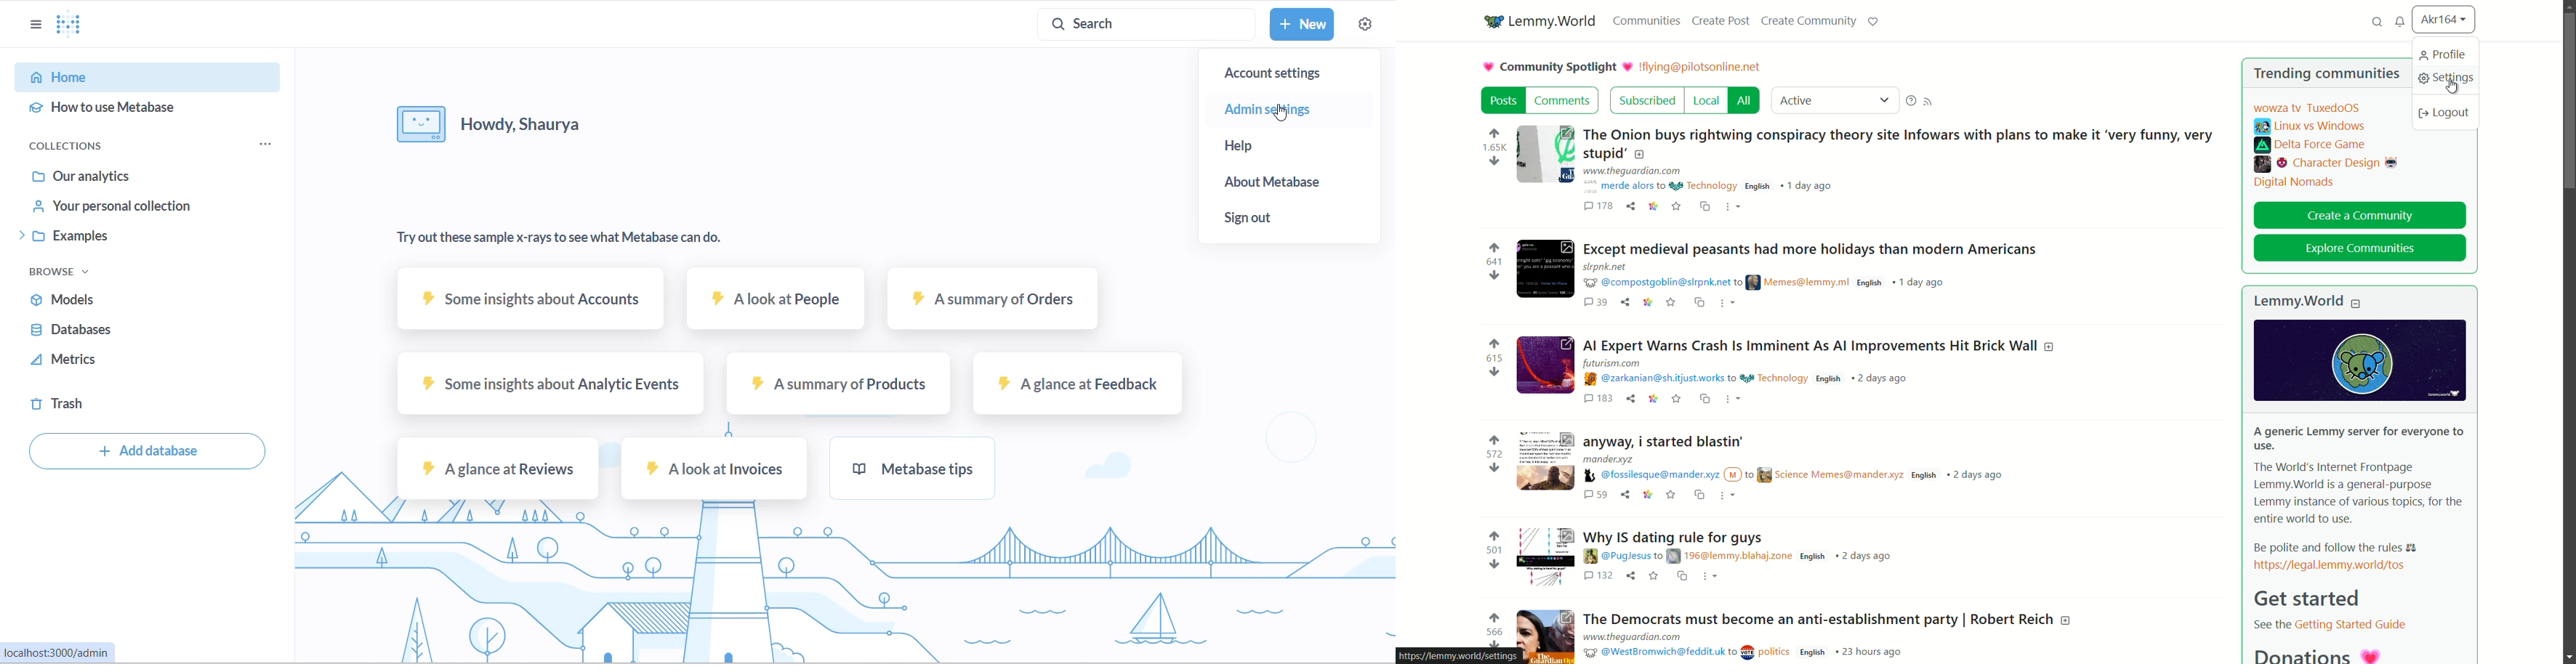 This screenshot has height=672, width=2576. I want to click on upvote, so click(1496, 248).